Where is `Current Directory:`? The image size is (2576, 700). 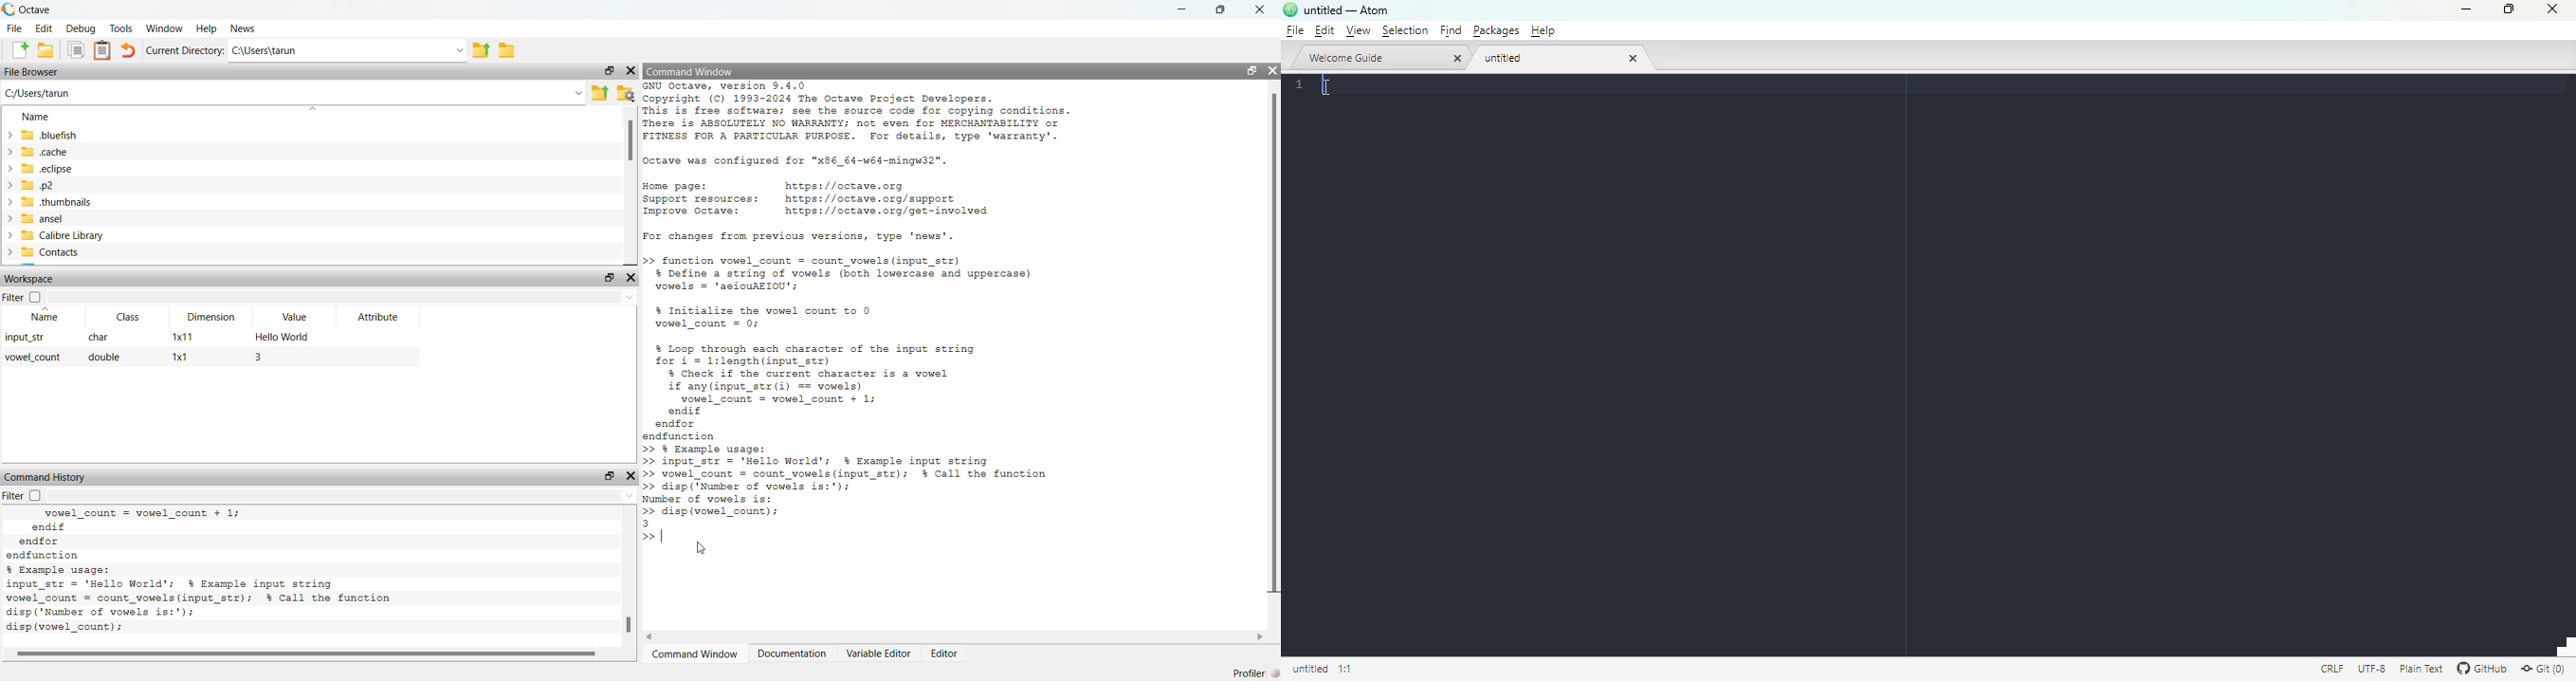 Current Directory: is located at coordinates (186, 49).